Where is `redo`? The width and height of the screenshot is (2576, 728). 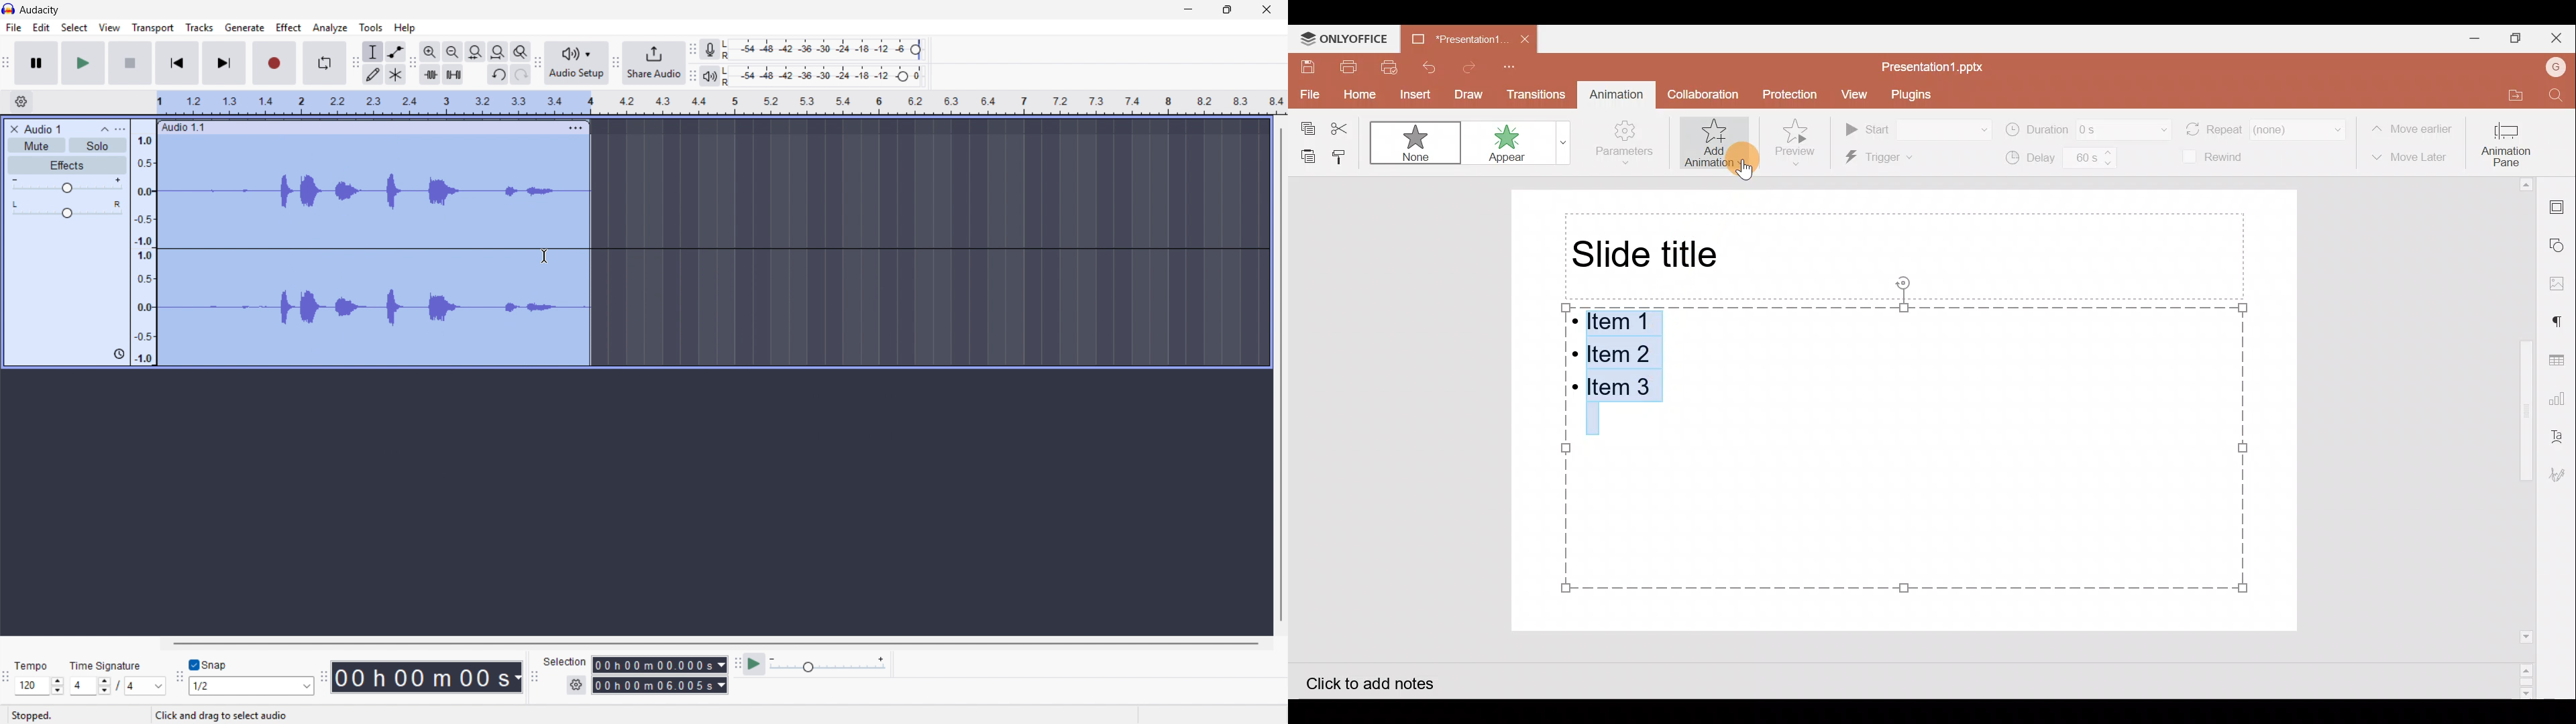 redo is located at coordinates (520, 75).